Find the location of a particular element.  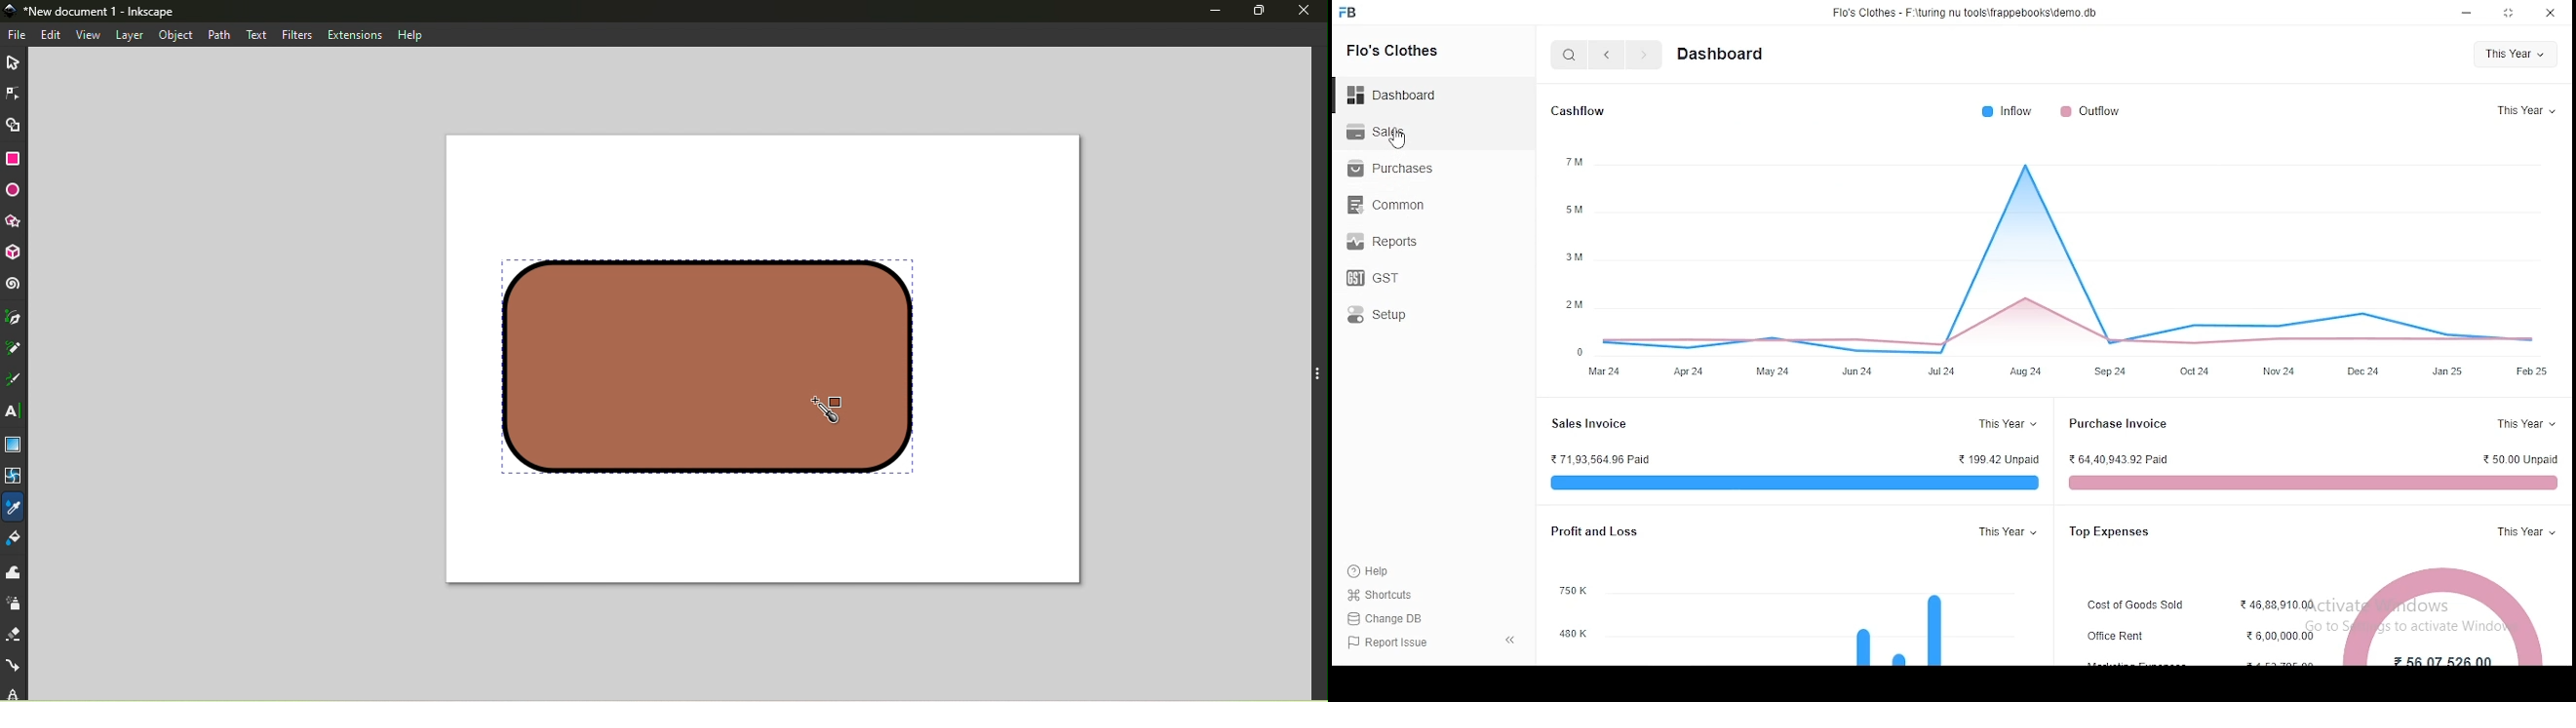

Sep24 is located at coordinates (2111, 372).